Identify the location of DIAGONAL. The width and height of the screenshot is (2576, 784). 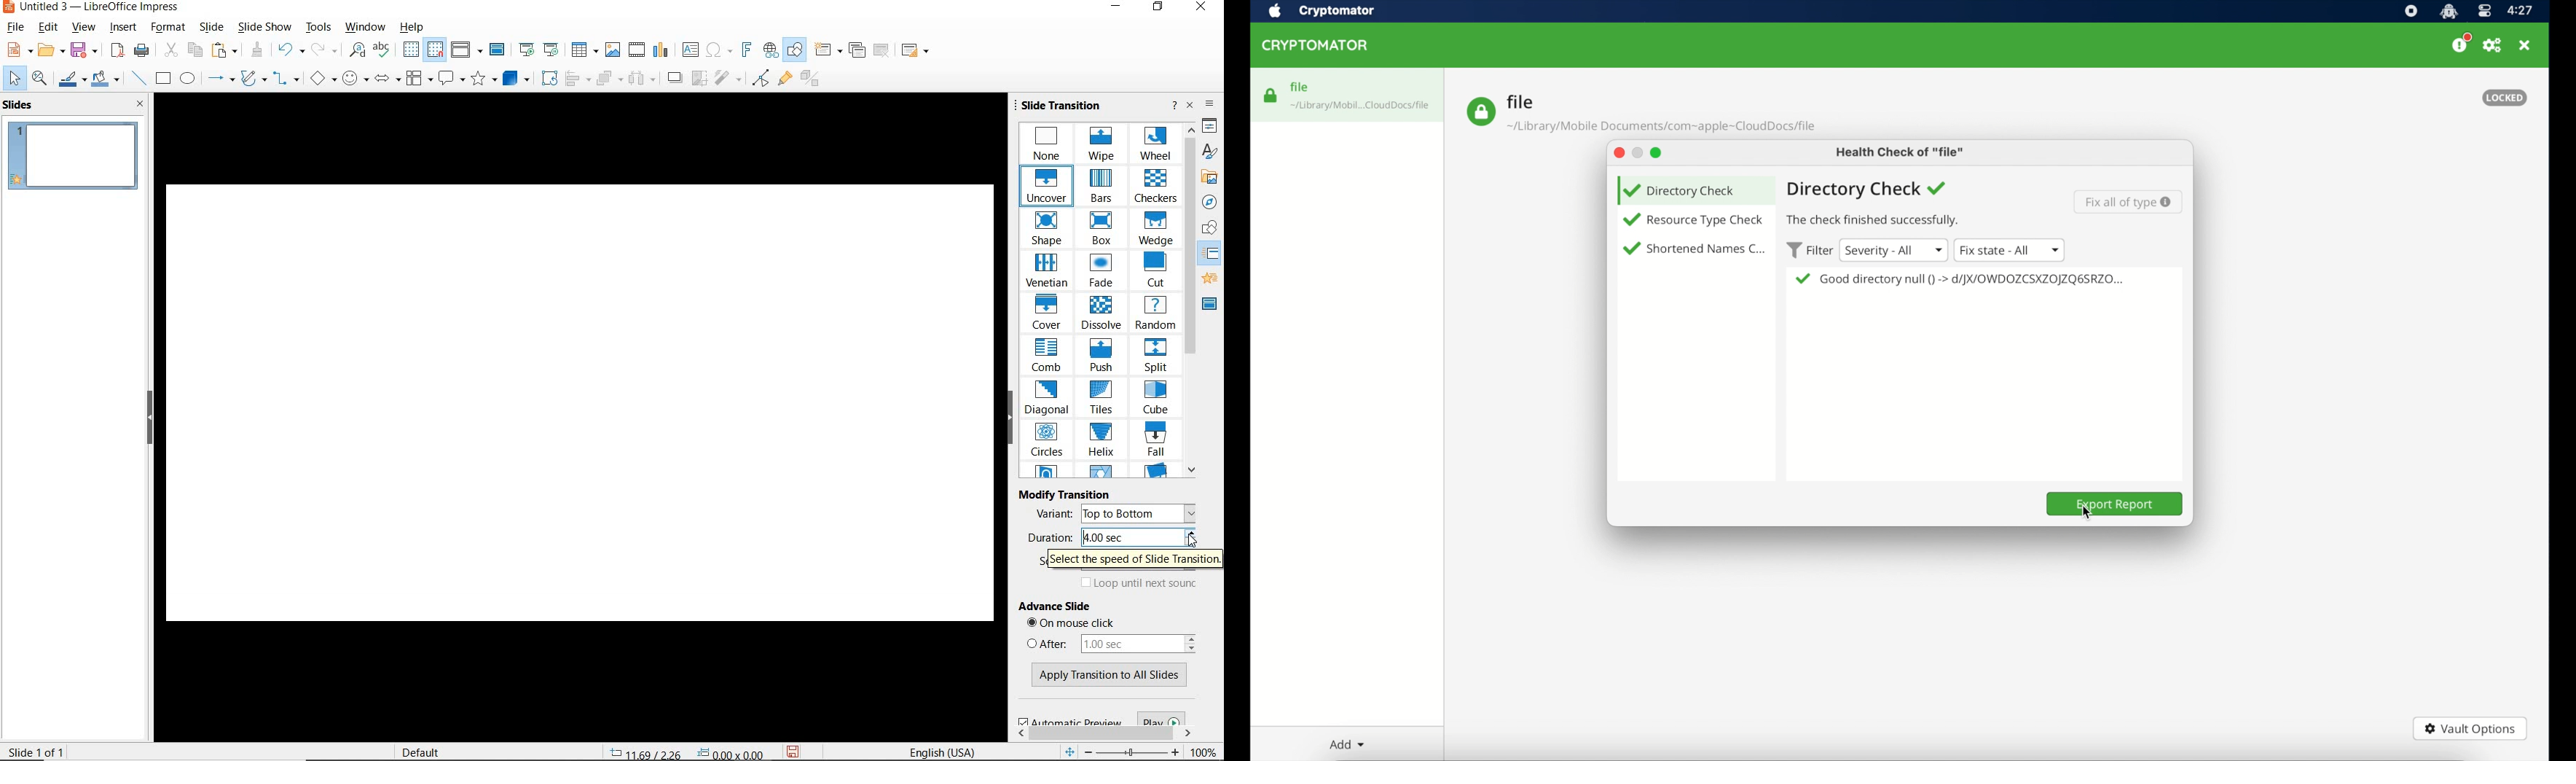
(1048, 398).